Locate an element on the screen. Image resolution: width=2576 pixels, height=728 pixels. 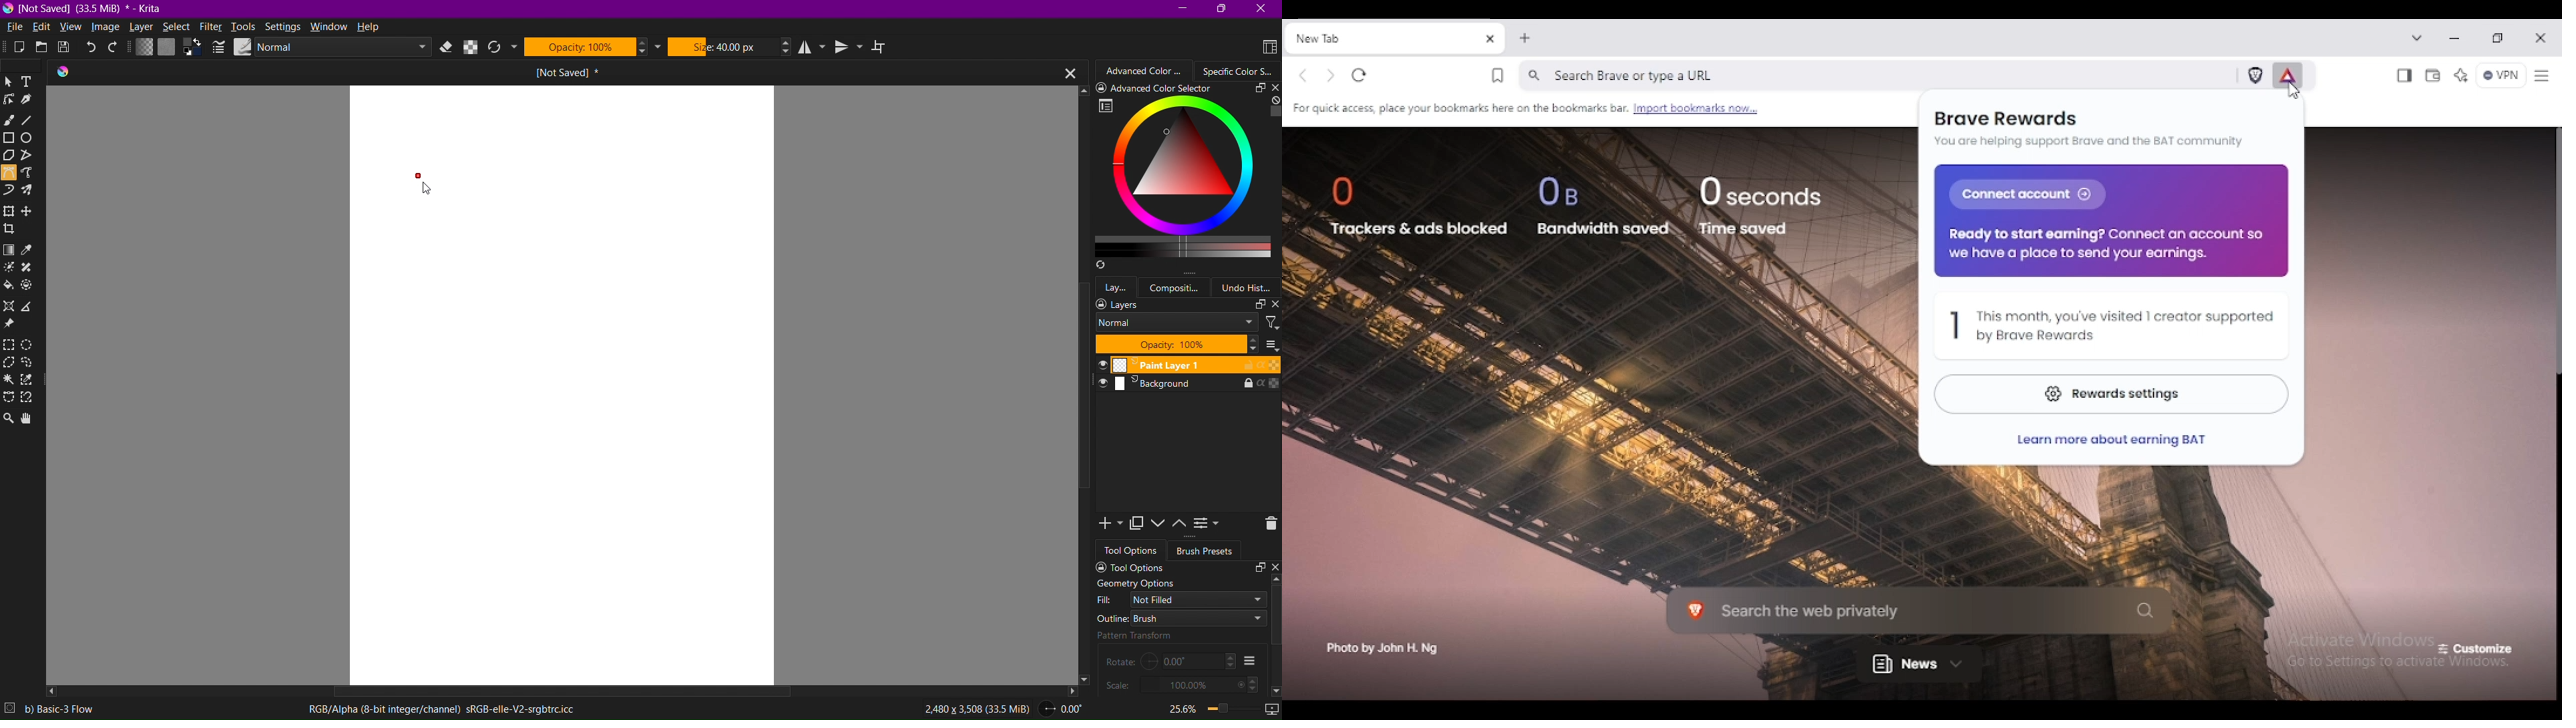
Edit is located at coordinates (44, 27).